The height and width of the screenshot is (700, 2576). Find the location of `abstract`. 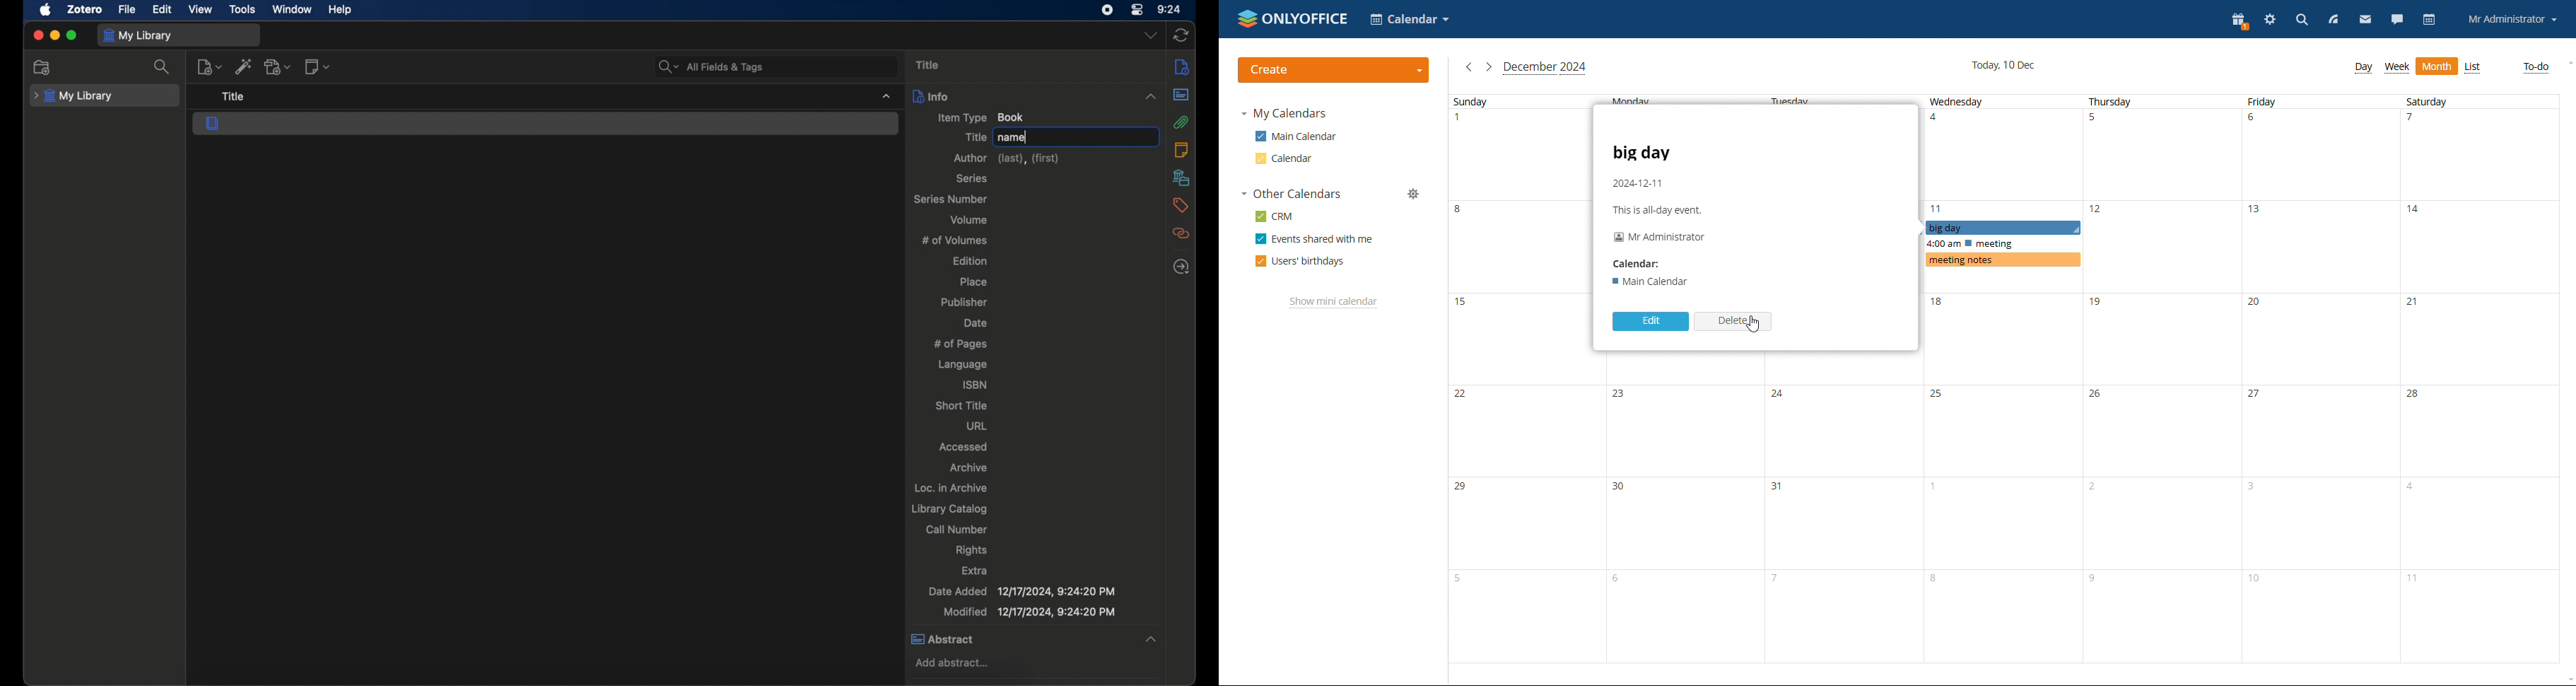

abstract is located at coordinates (942, 638).